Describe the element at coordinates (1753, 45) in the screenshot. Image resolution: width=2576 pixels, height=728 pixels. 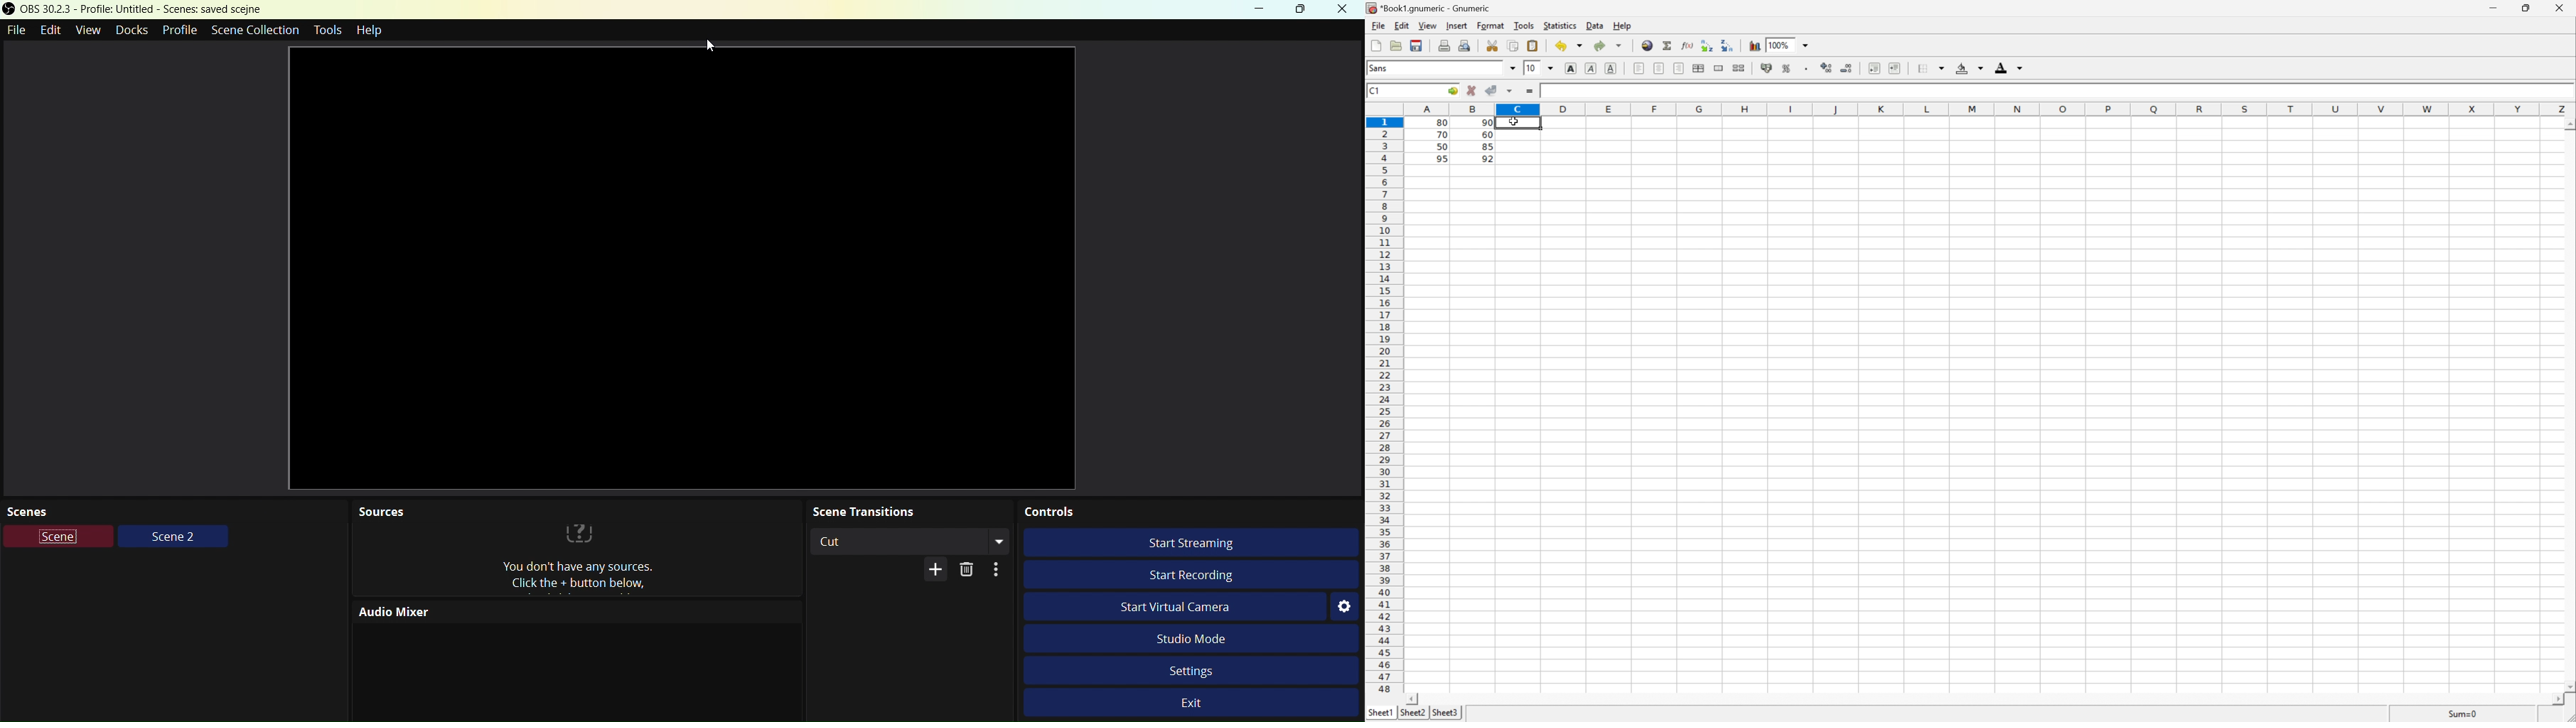
I see `Chart` at that location.